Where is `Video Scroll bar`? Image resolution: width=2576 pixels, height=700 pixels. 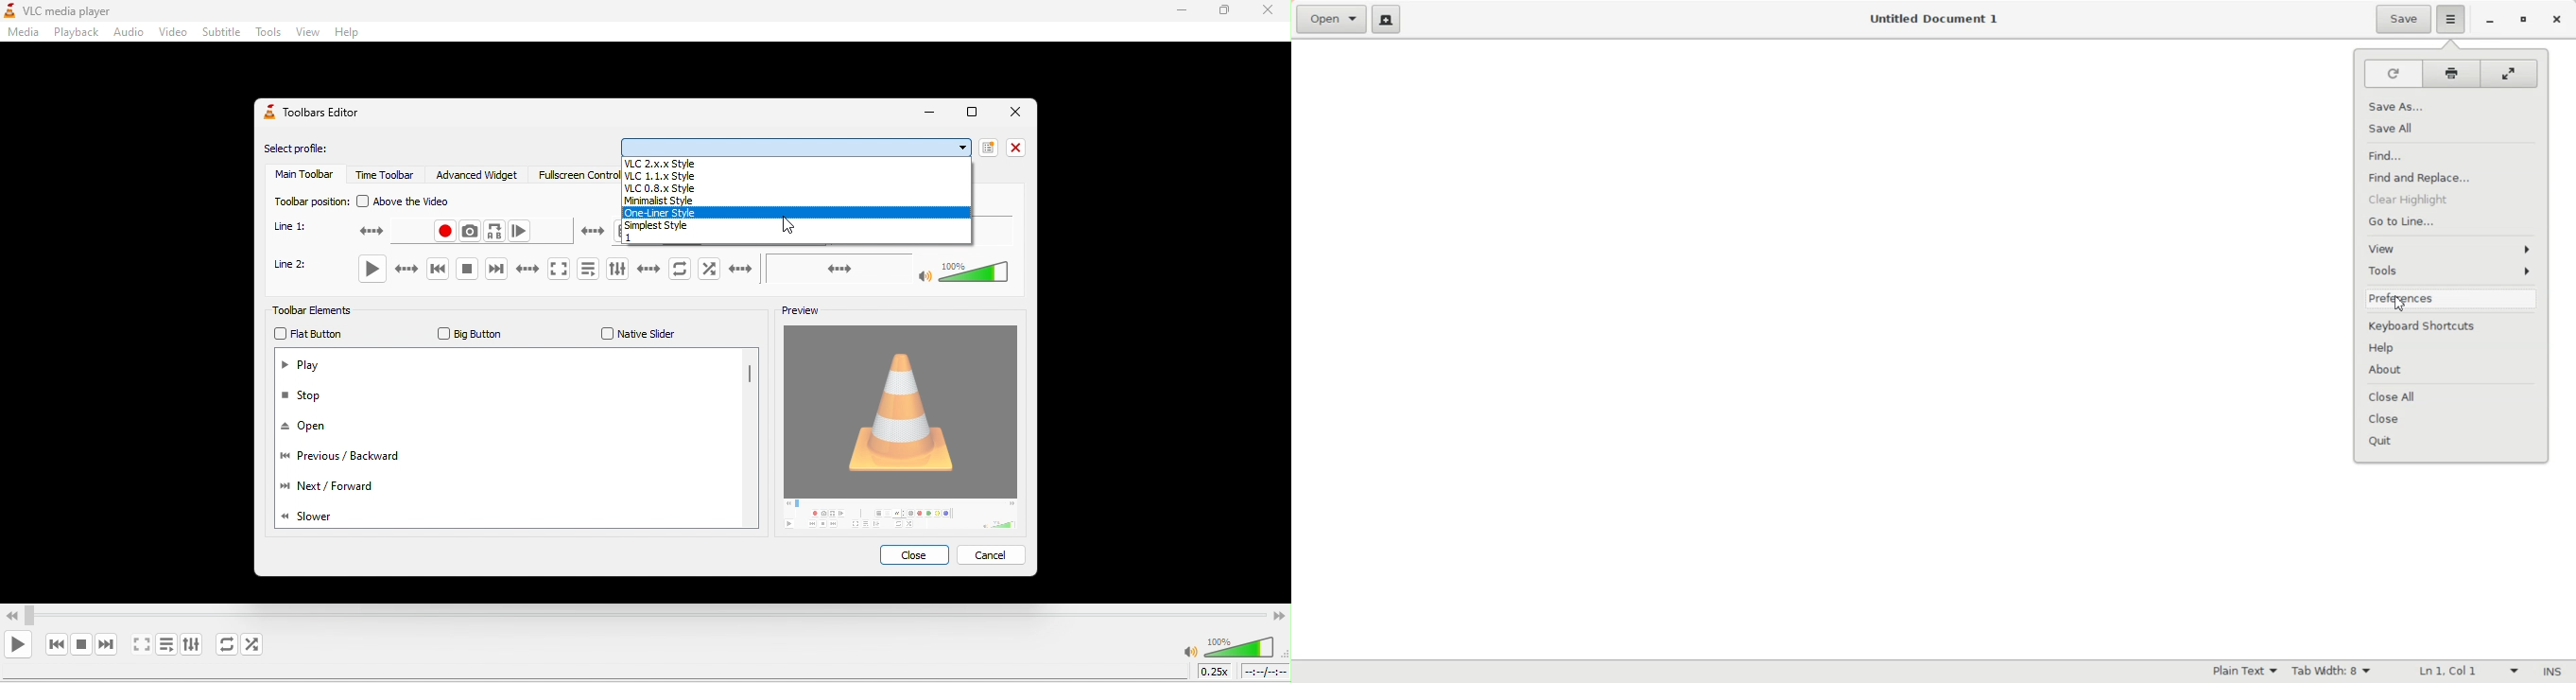
Video Scroll bar is located at coordinates (645, 613).